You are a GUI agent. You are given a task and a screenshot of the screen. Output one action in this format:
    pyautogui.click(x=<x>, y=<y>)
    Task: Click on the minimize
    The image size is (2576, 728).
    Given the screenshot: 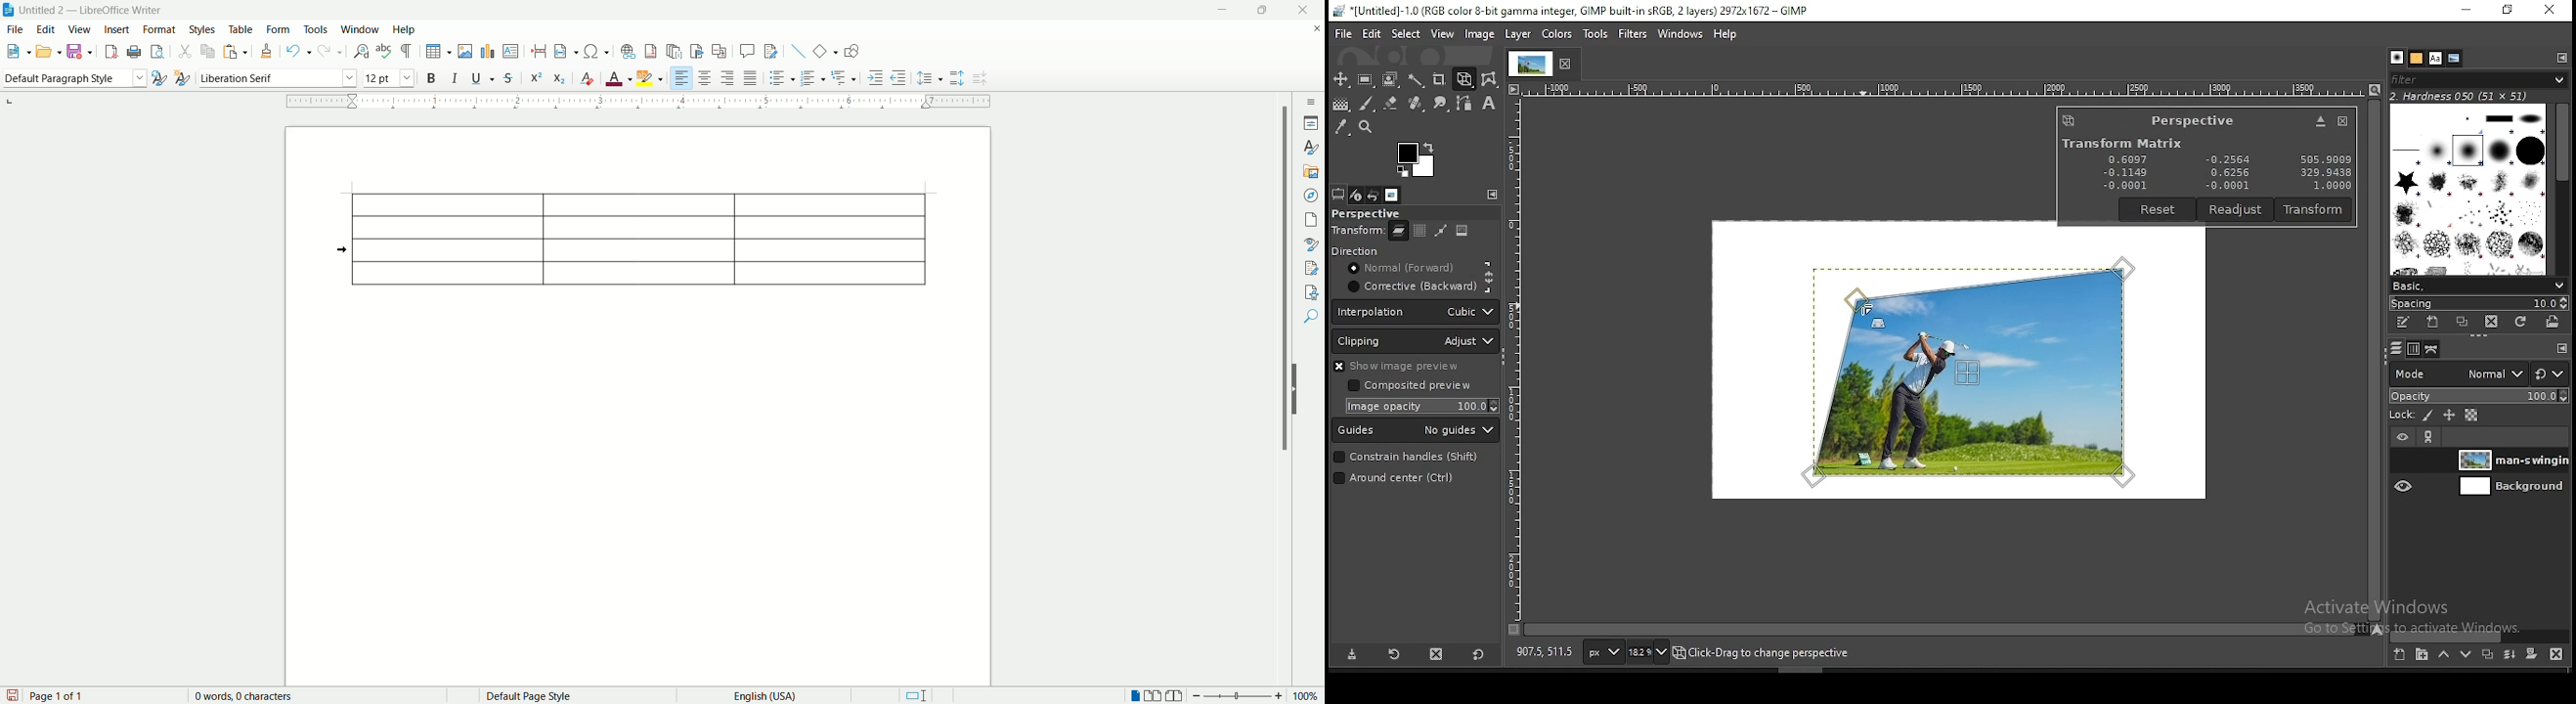 What is the action you would take?
    pyautogui.click(x=2466, y=10)
    